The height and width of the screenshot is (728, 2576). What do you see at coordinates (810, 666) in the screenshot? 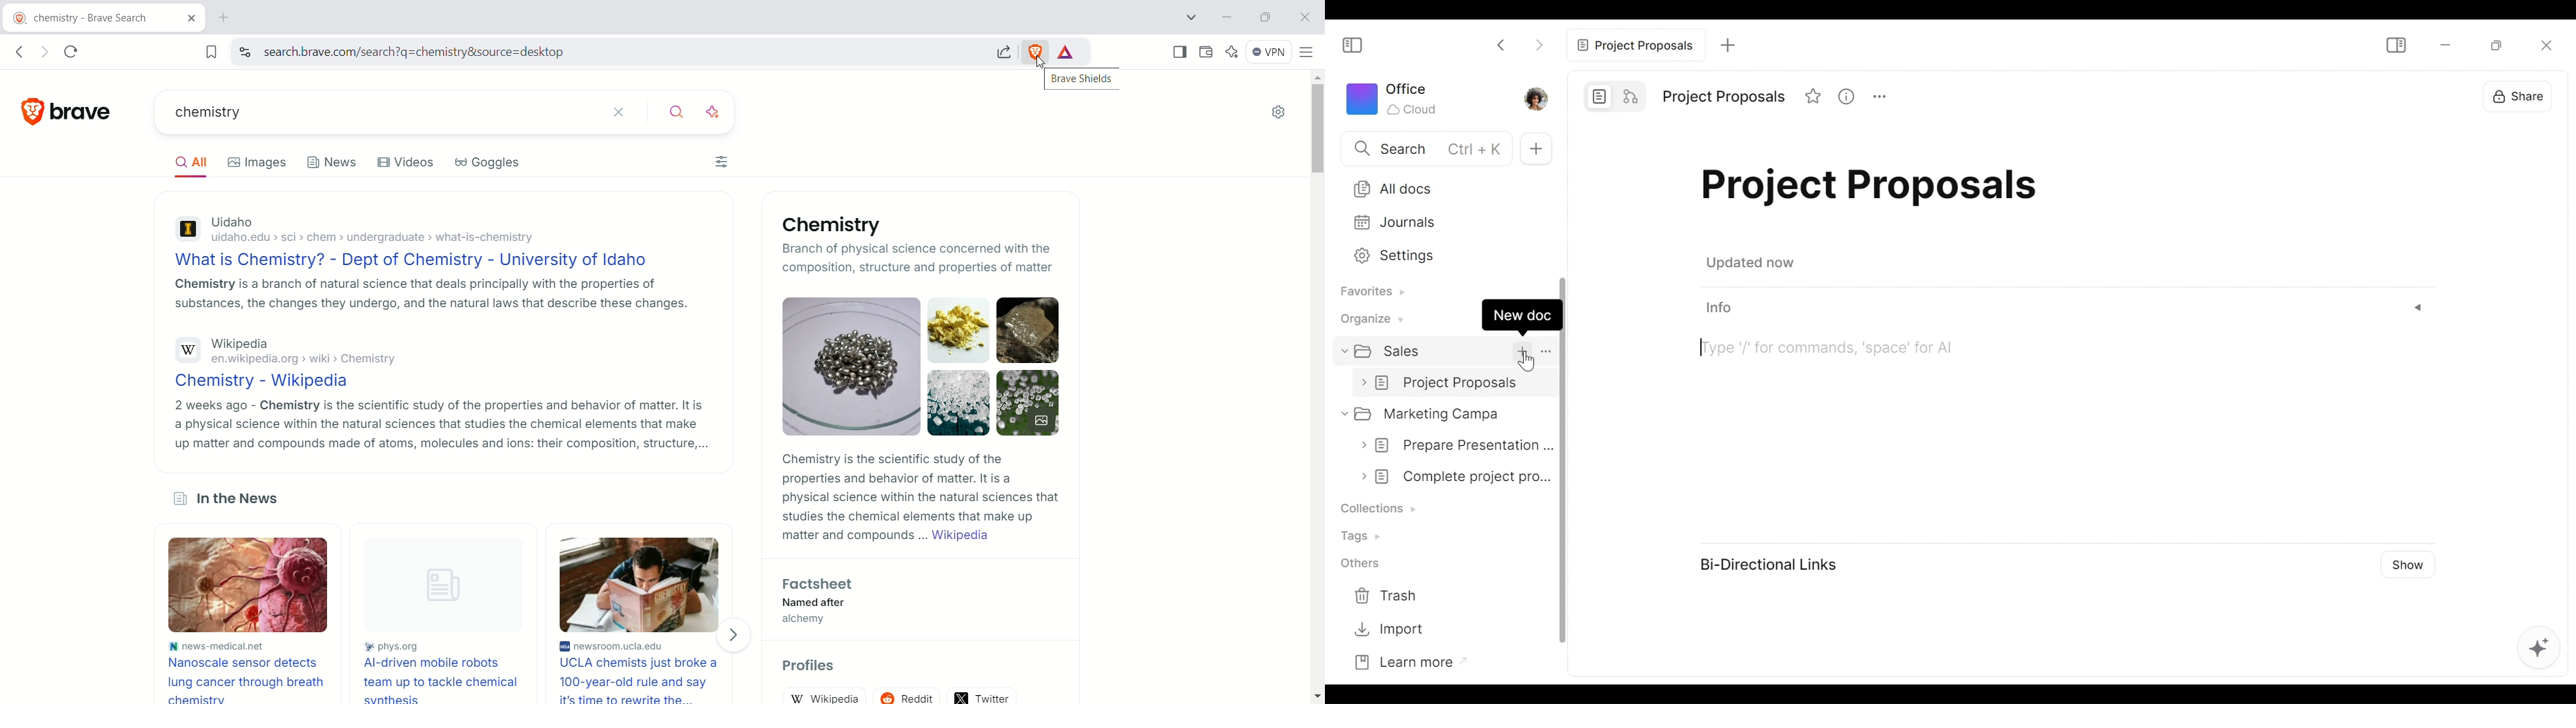
I see `Profiles` at bounding box center [810, 666].